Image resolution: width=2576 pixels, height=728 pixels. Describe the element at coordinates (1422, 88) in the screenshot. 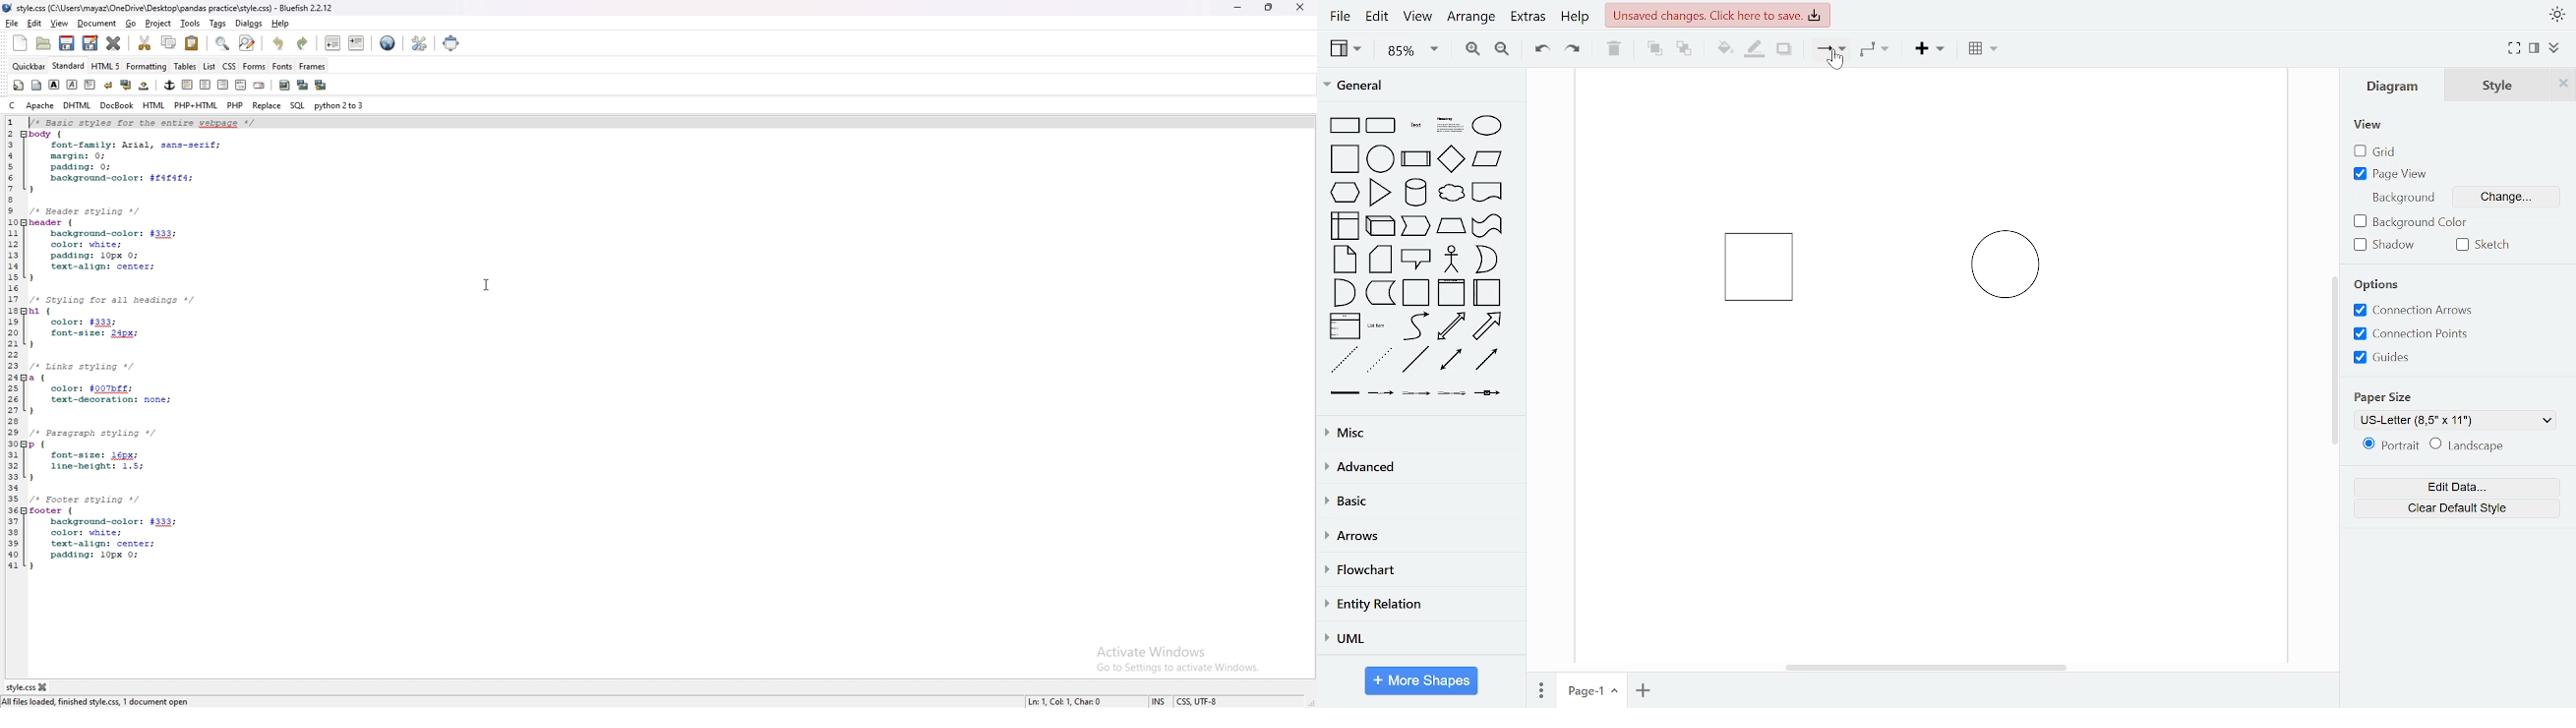

I see `general` at that location.